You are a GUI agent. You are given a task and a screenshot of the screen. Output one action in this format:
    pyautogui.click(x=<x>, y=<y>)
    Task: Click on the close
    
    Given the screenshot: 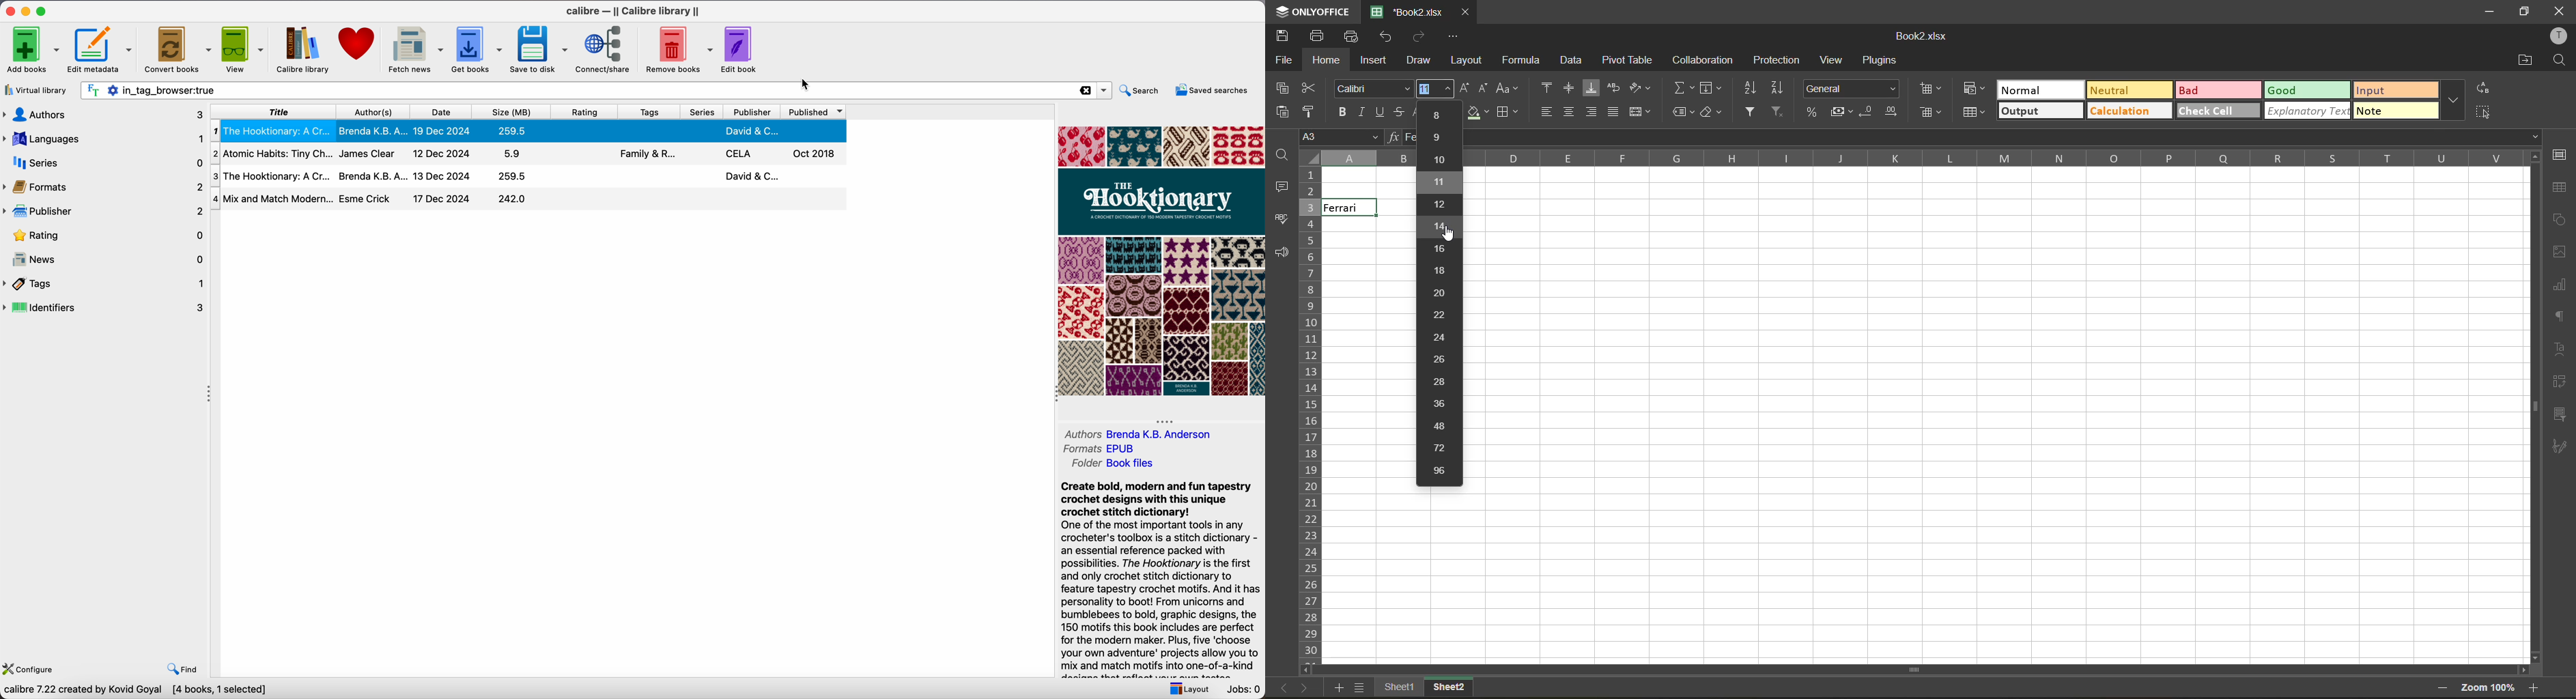 What is the action you would take?
    pyautogui.click(x=2562, y=9)
    